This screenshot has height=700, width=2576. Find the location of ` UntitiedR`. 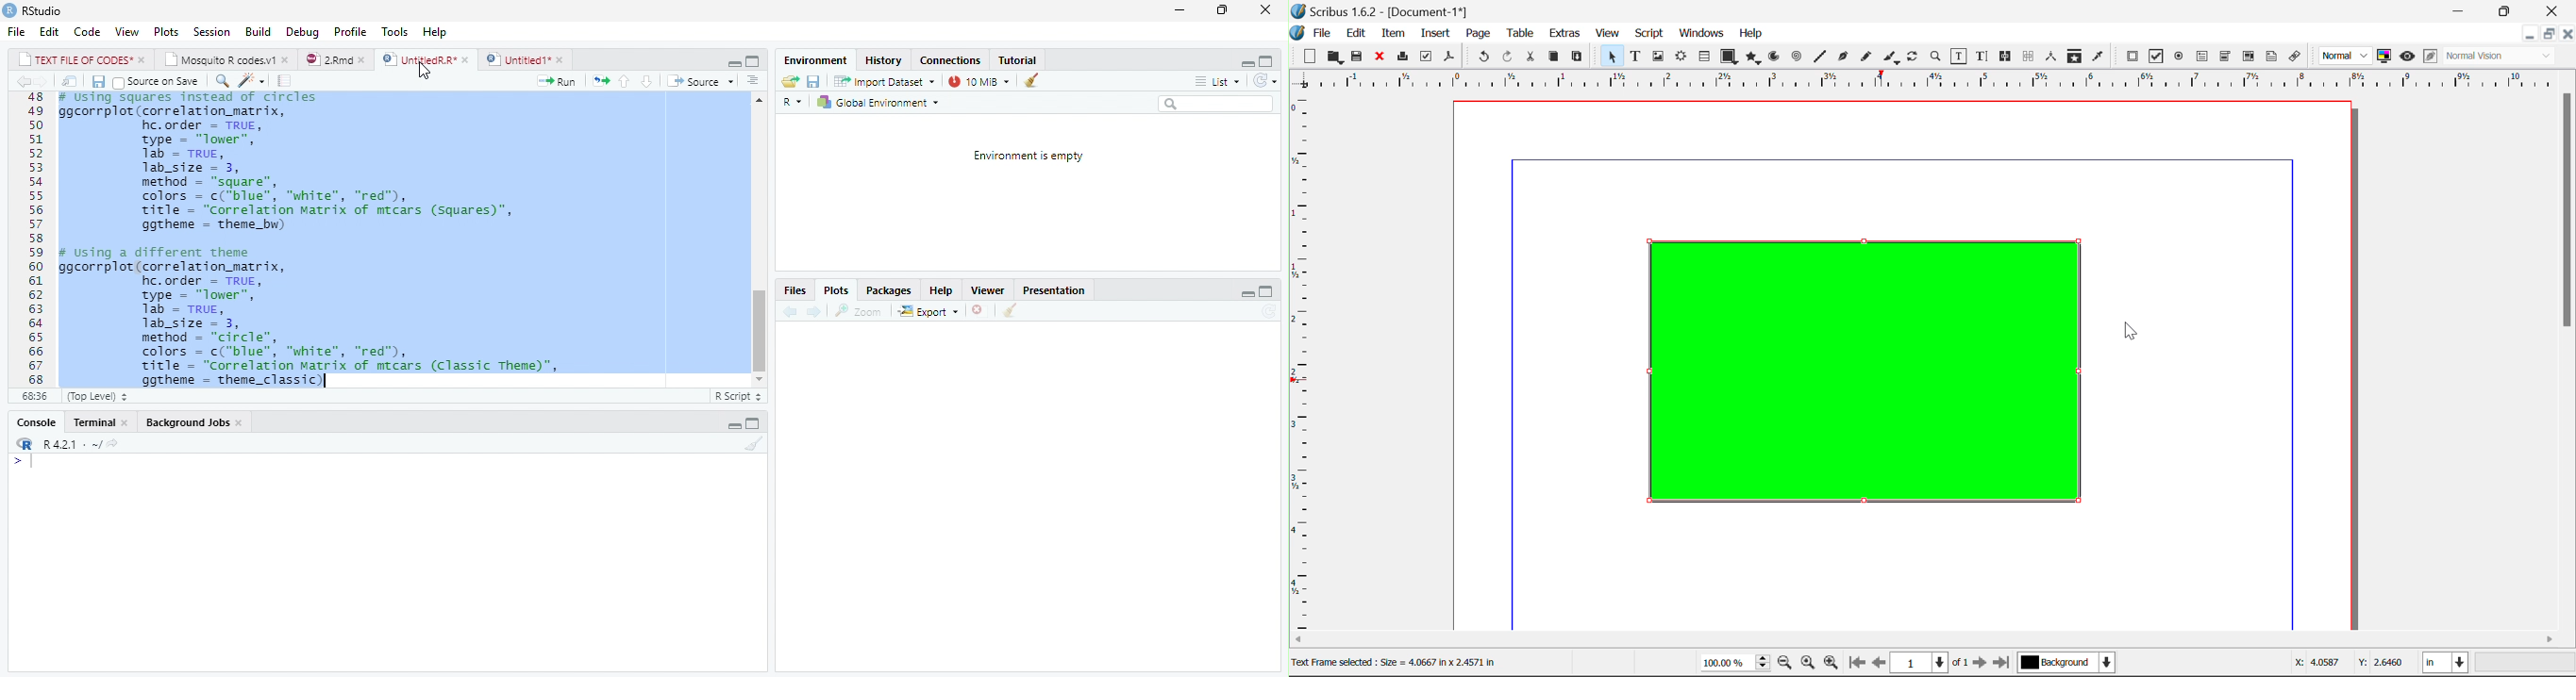

 UntitiedR is located at coordinates (427, 59).